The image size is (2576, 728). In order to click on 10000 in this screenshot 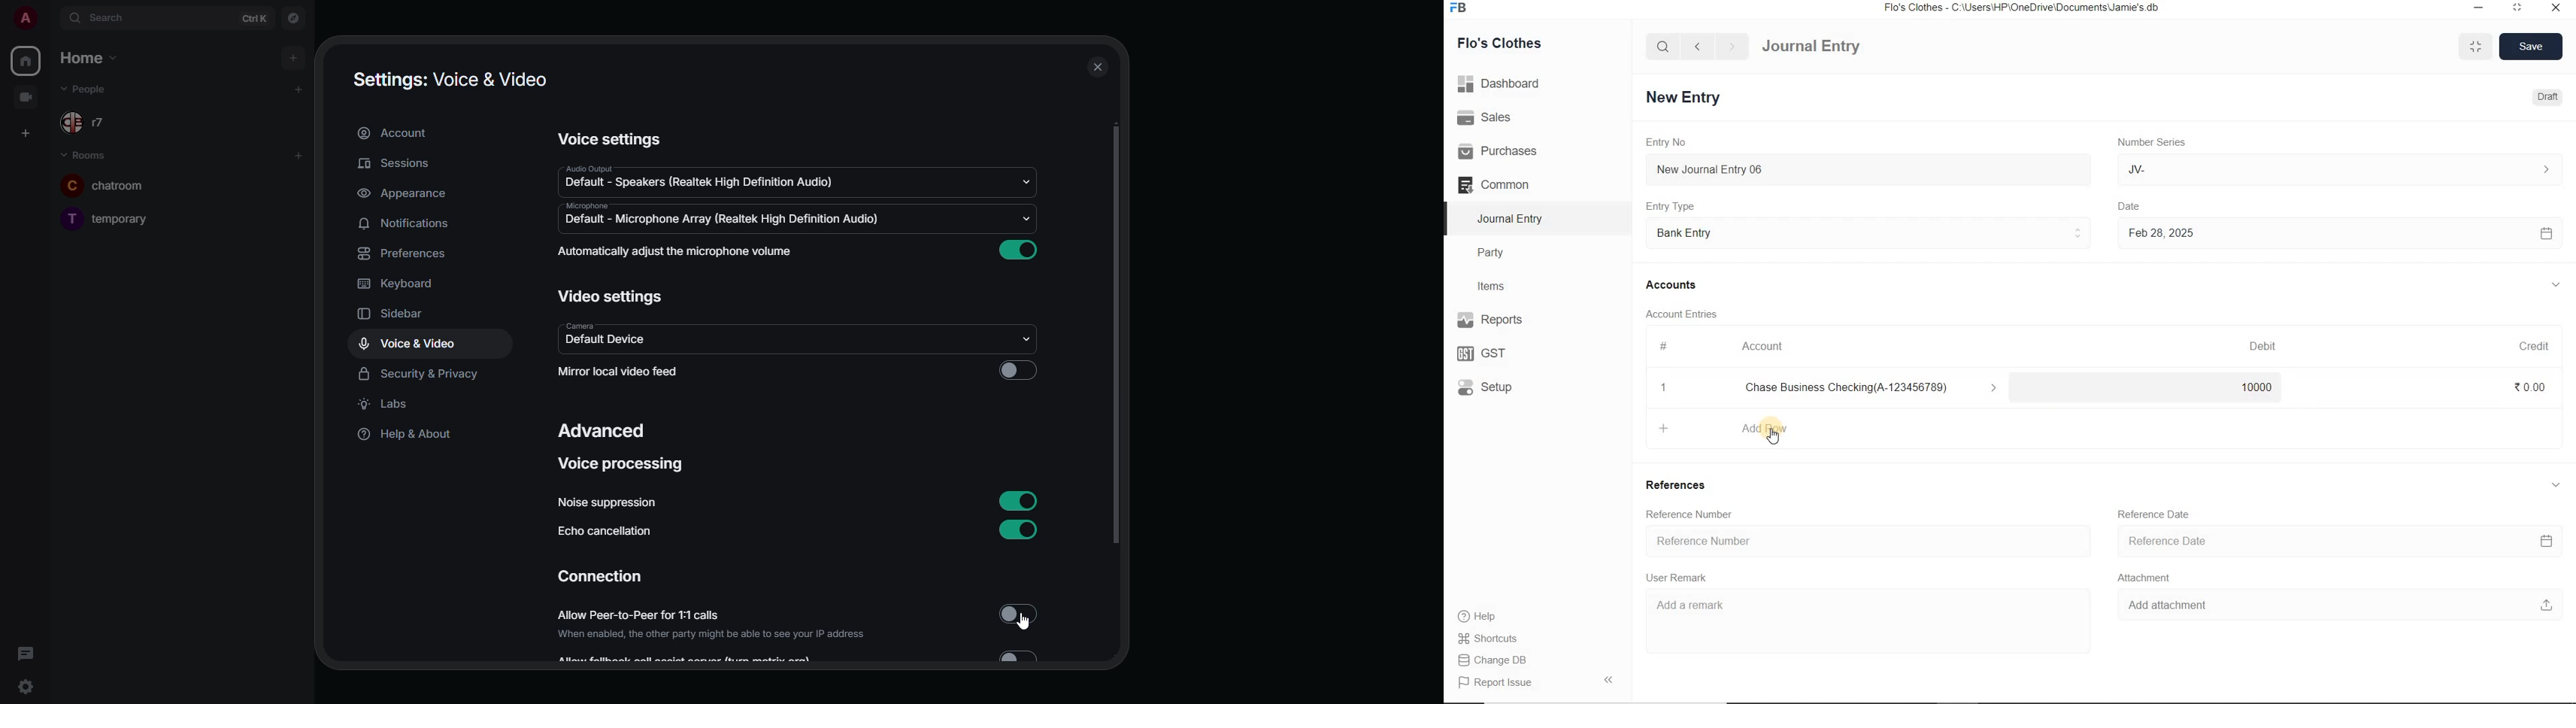, I will do `click(2255, 390)`.